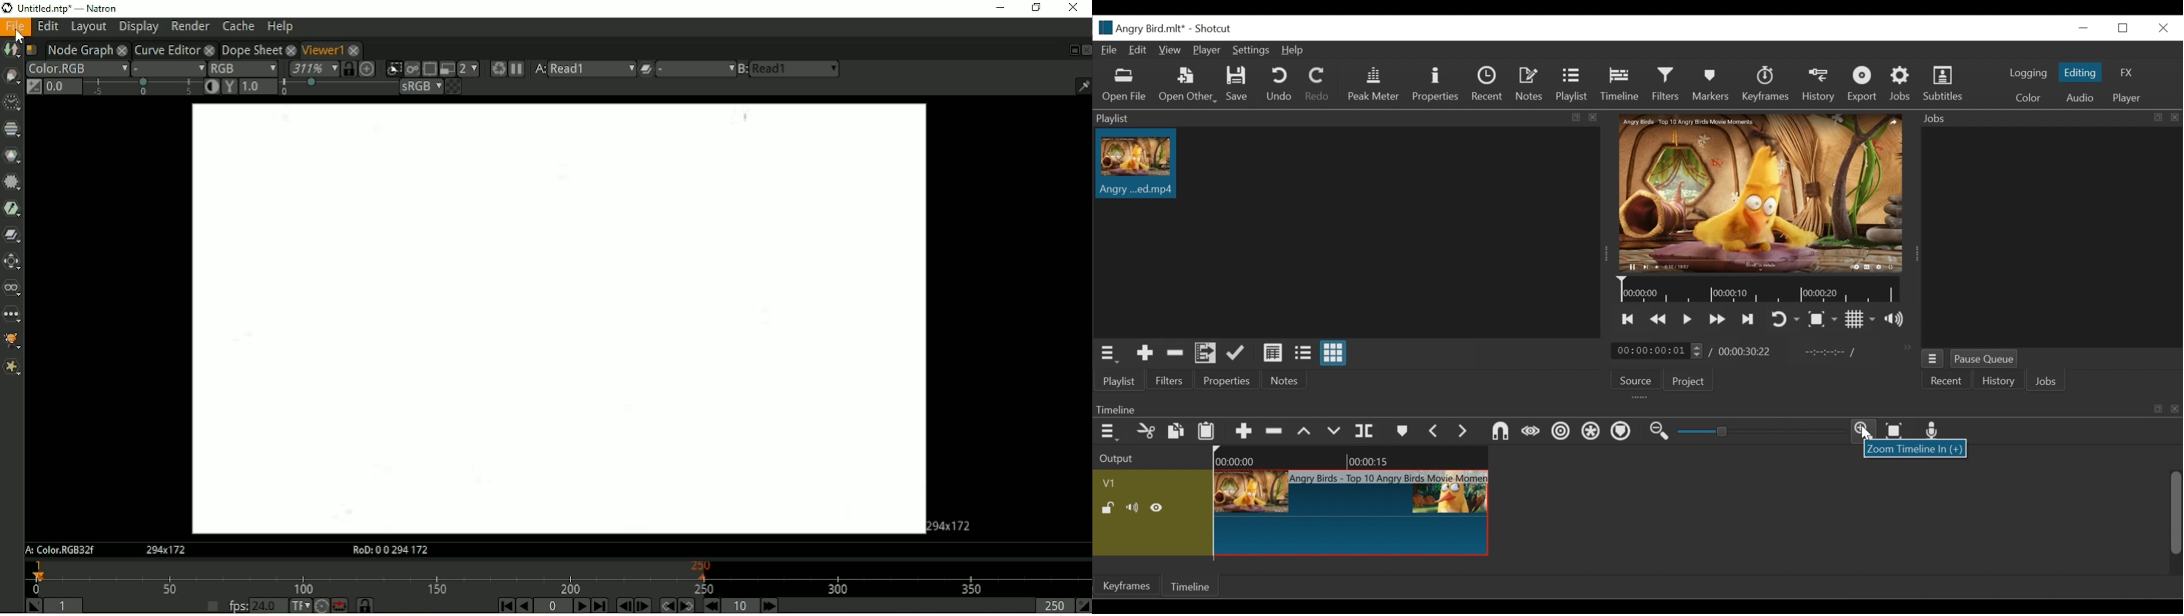  What do you see at coordinates (1402, 432) in the screenshot?
I see `Markers` at bounding box center [1402, 432].